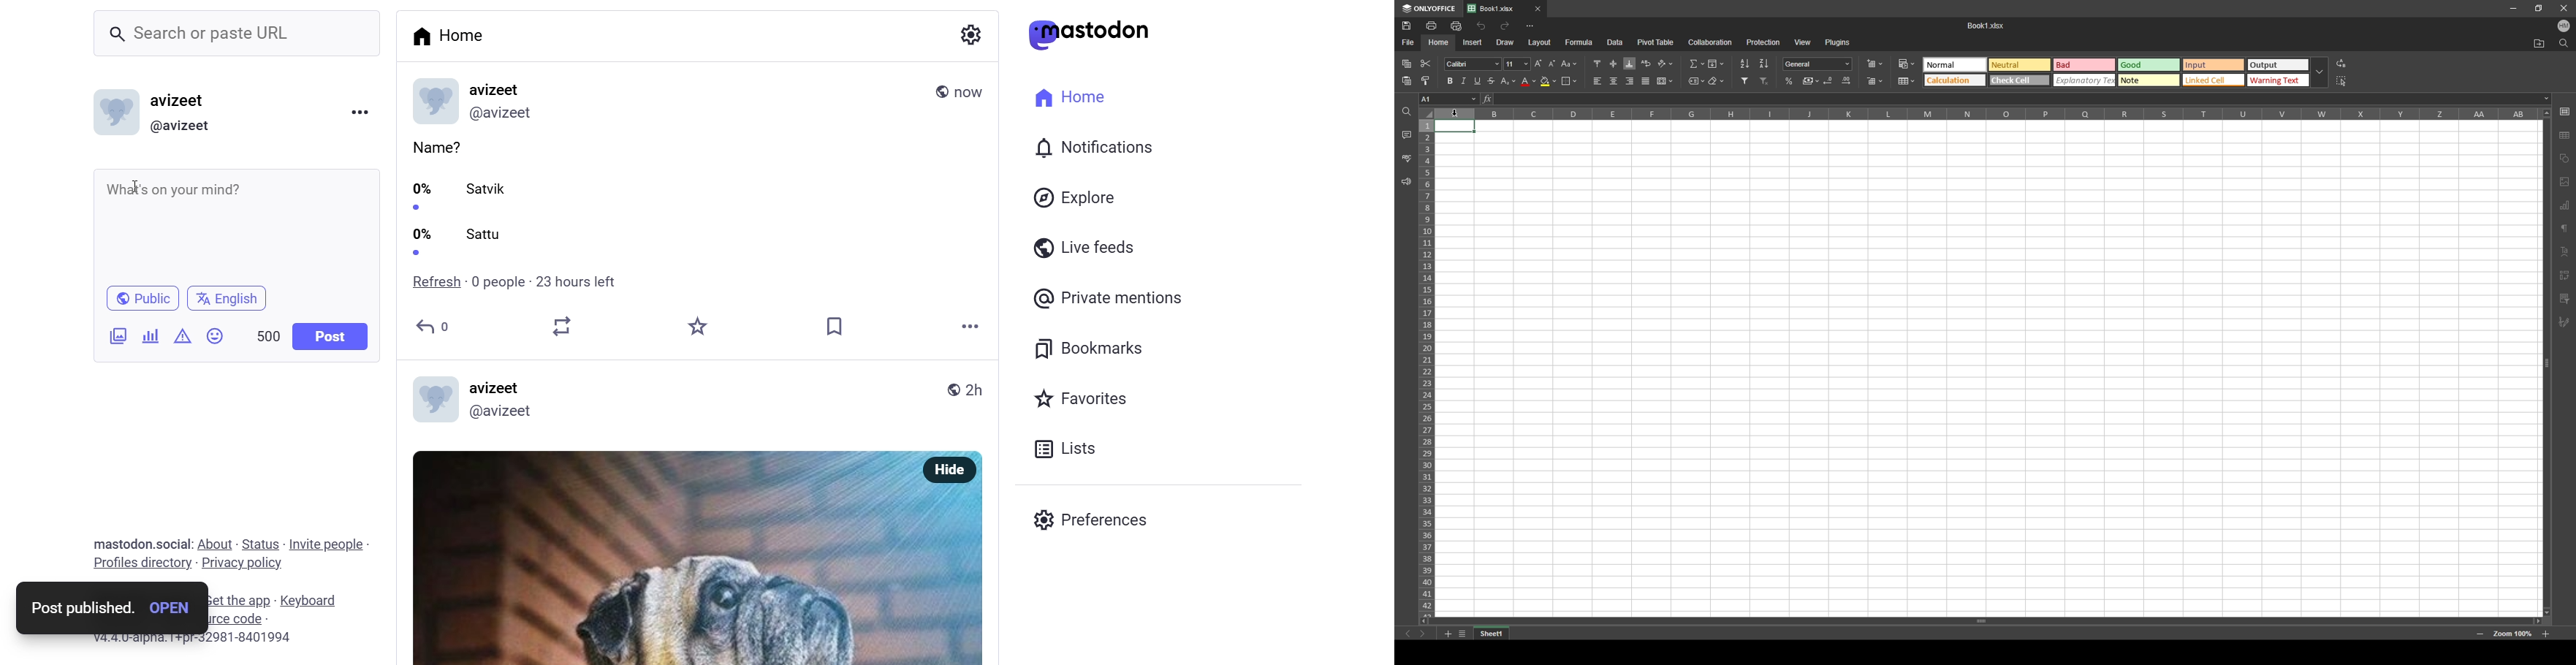 This screenshot has height=672, width=2576. What do you see at coordinates (1630, 81) in the screenshot?
I see `align right` at bounding box center [1630, 81].